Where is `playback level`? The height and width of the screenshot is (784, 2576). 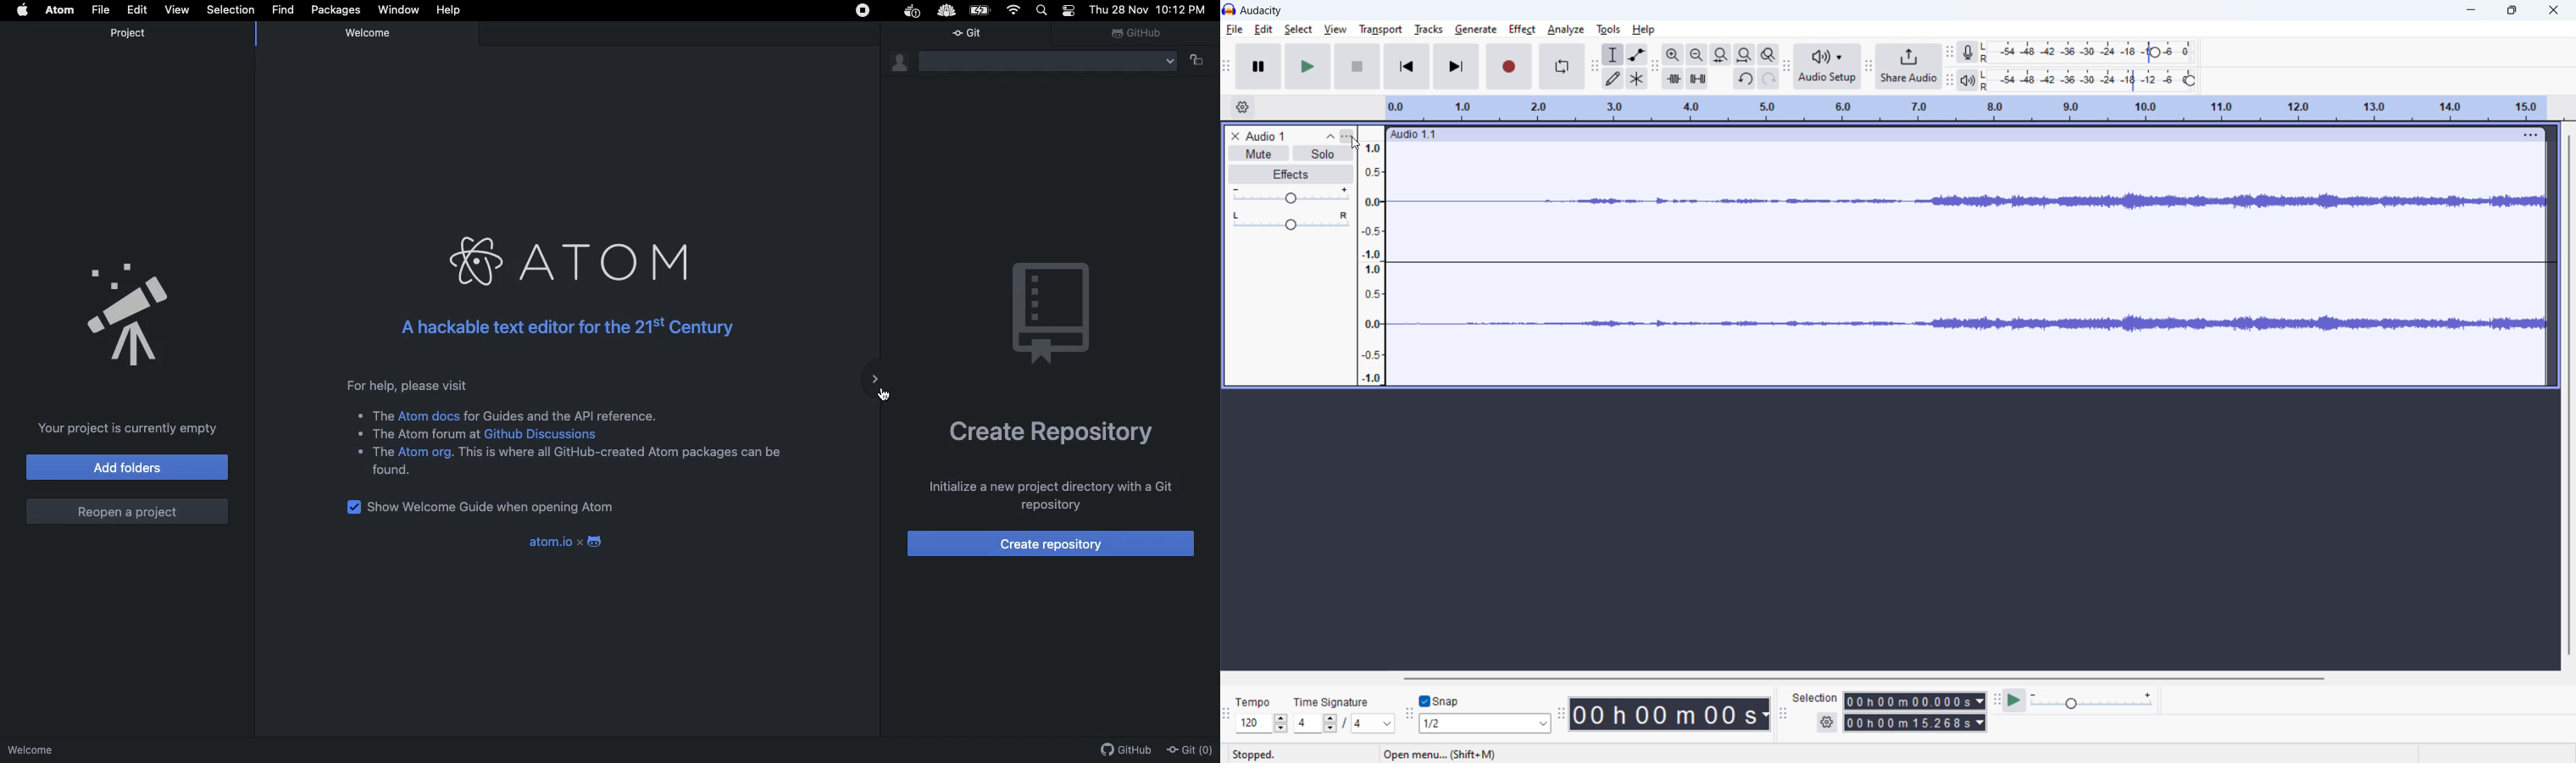 playback level is located at coordinates (2092, 81).